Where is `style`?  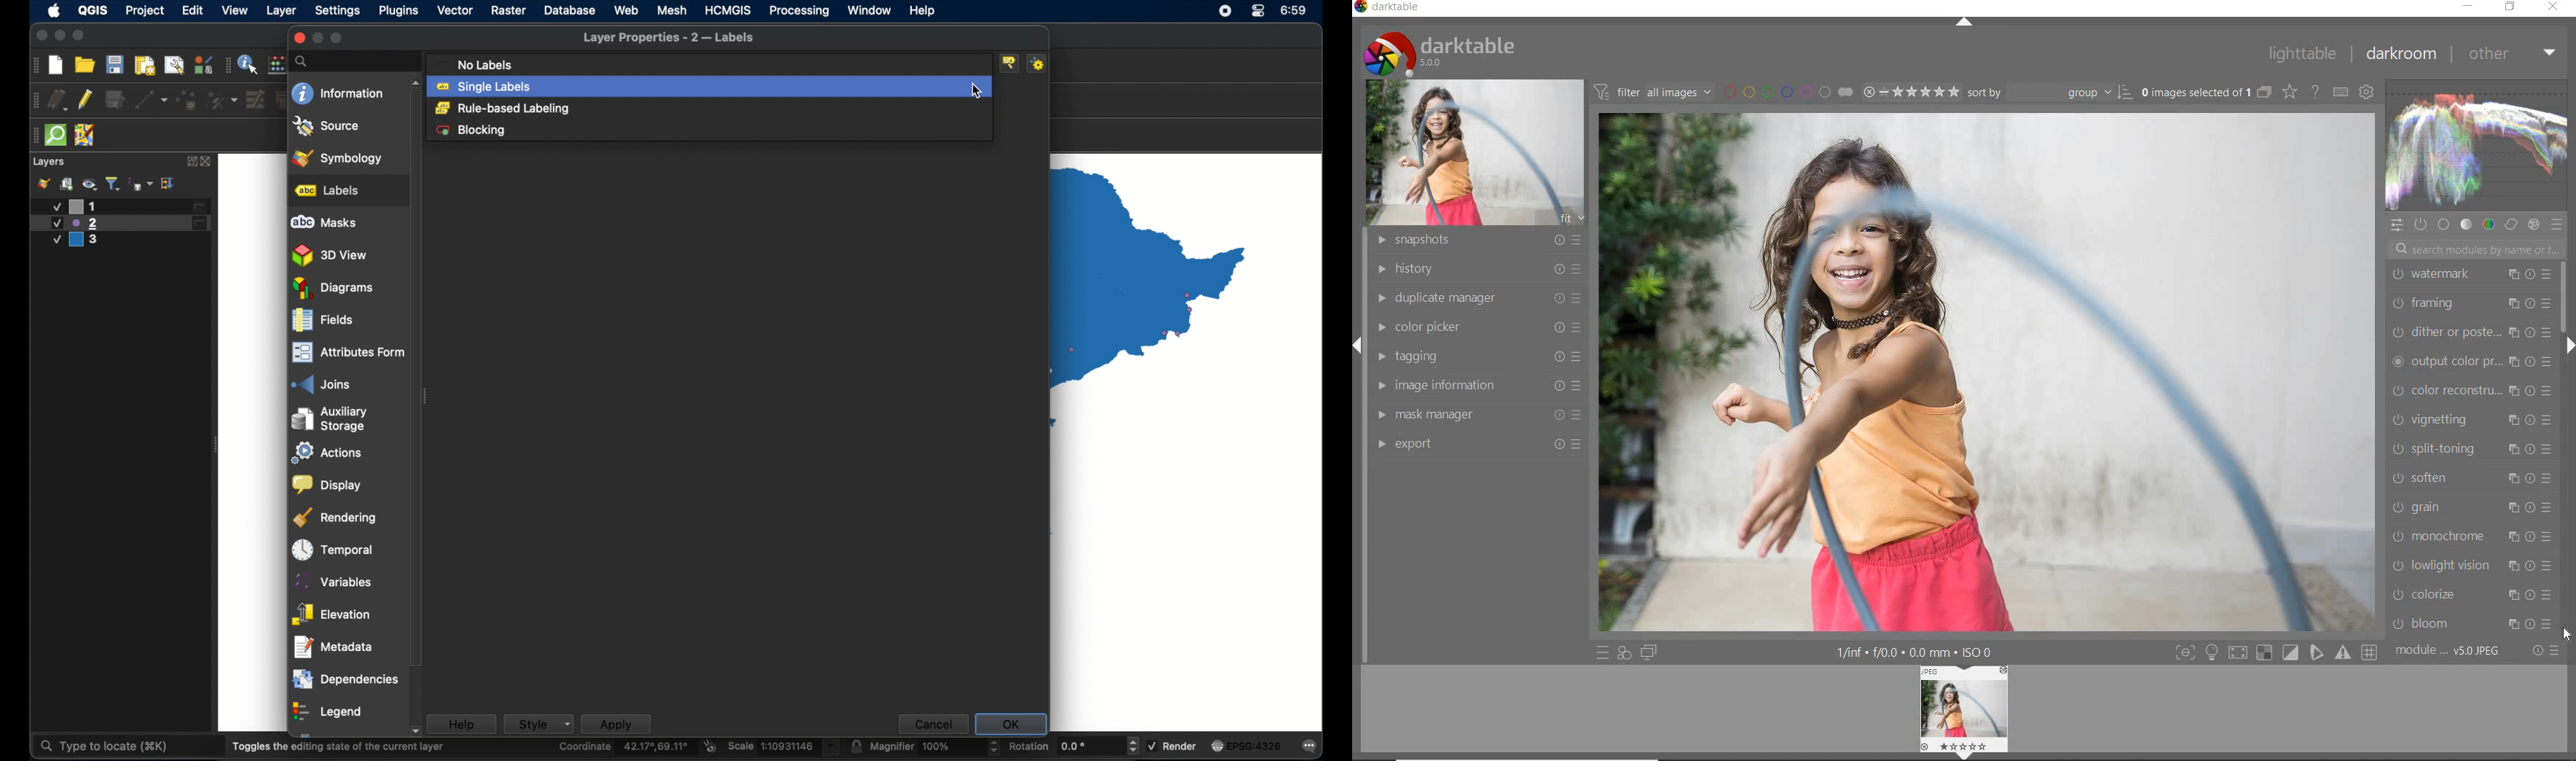
style is located at coordinates (538, 724).